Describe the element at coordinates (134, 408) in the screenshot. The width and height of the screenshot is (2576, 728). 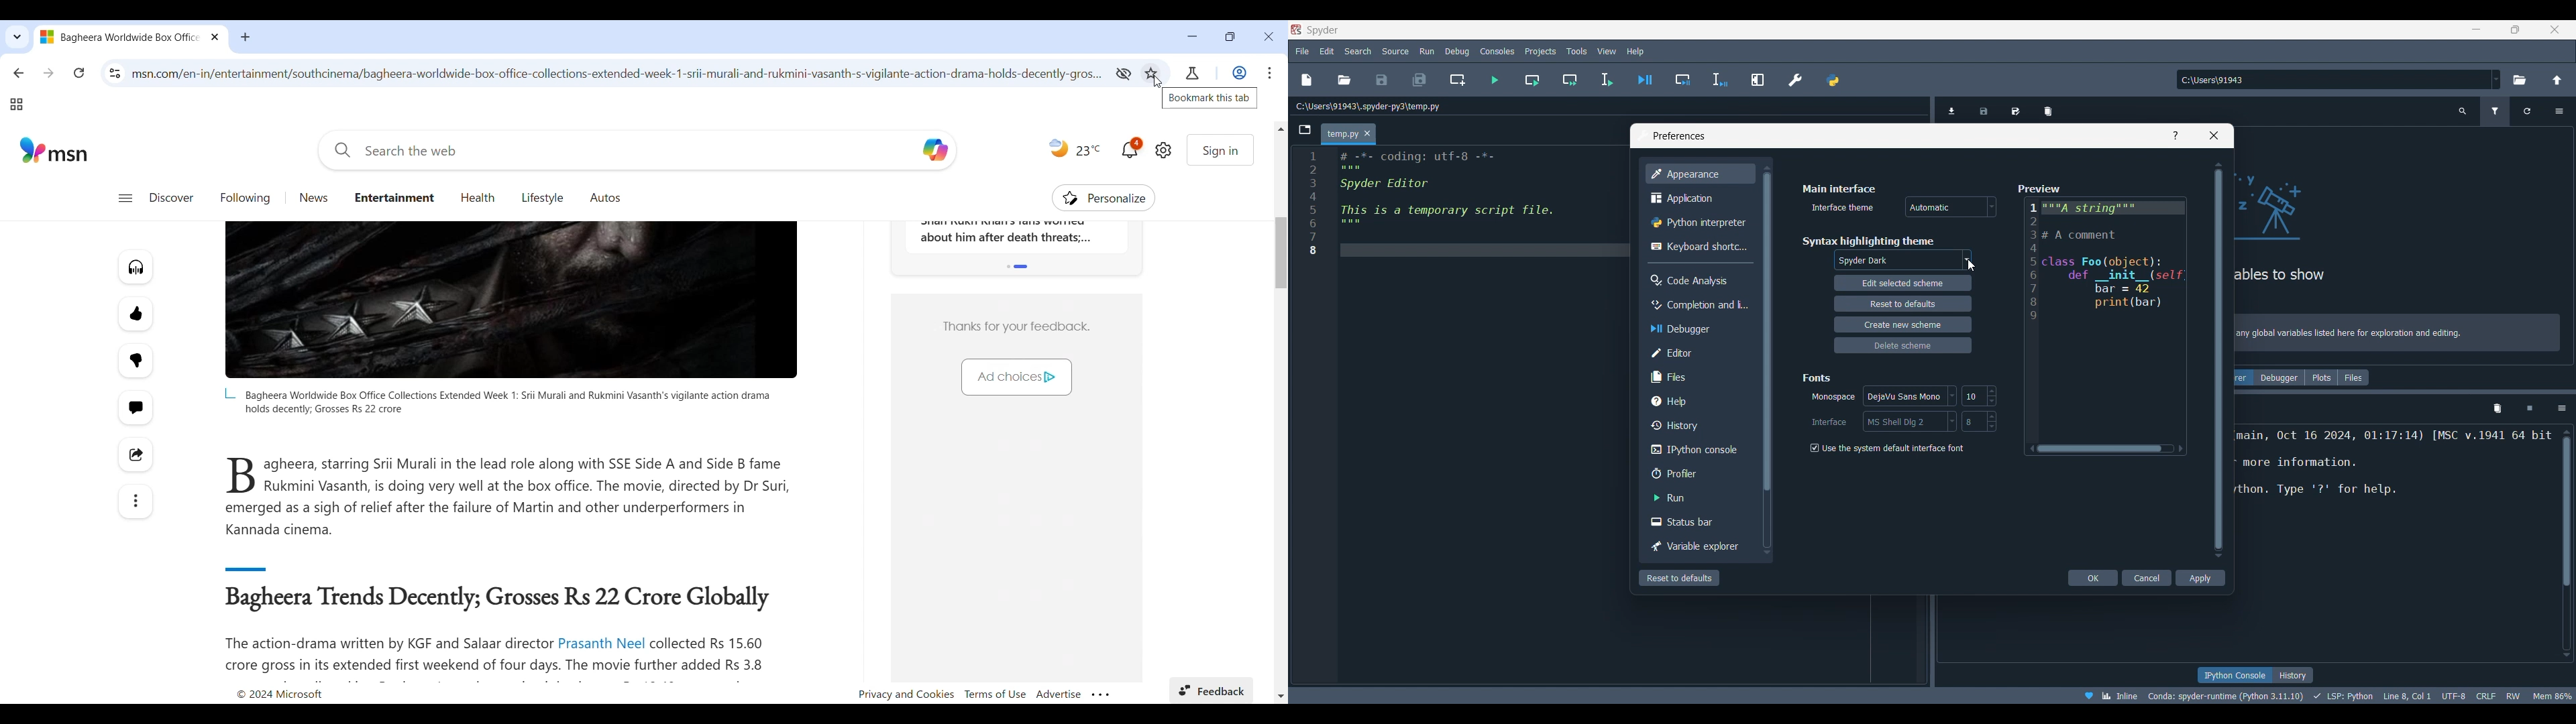
I see `Start the conversation` at that location.